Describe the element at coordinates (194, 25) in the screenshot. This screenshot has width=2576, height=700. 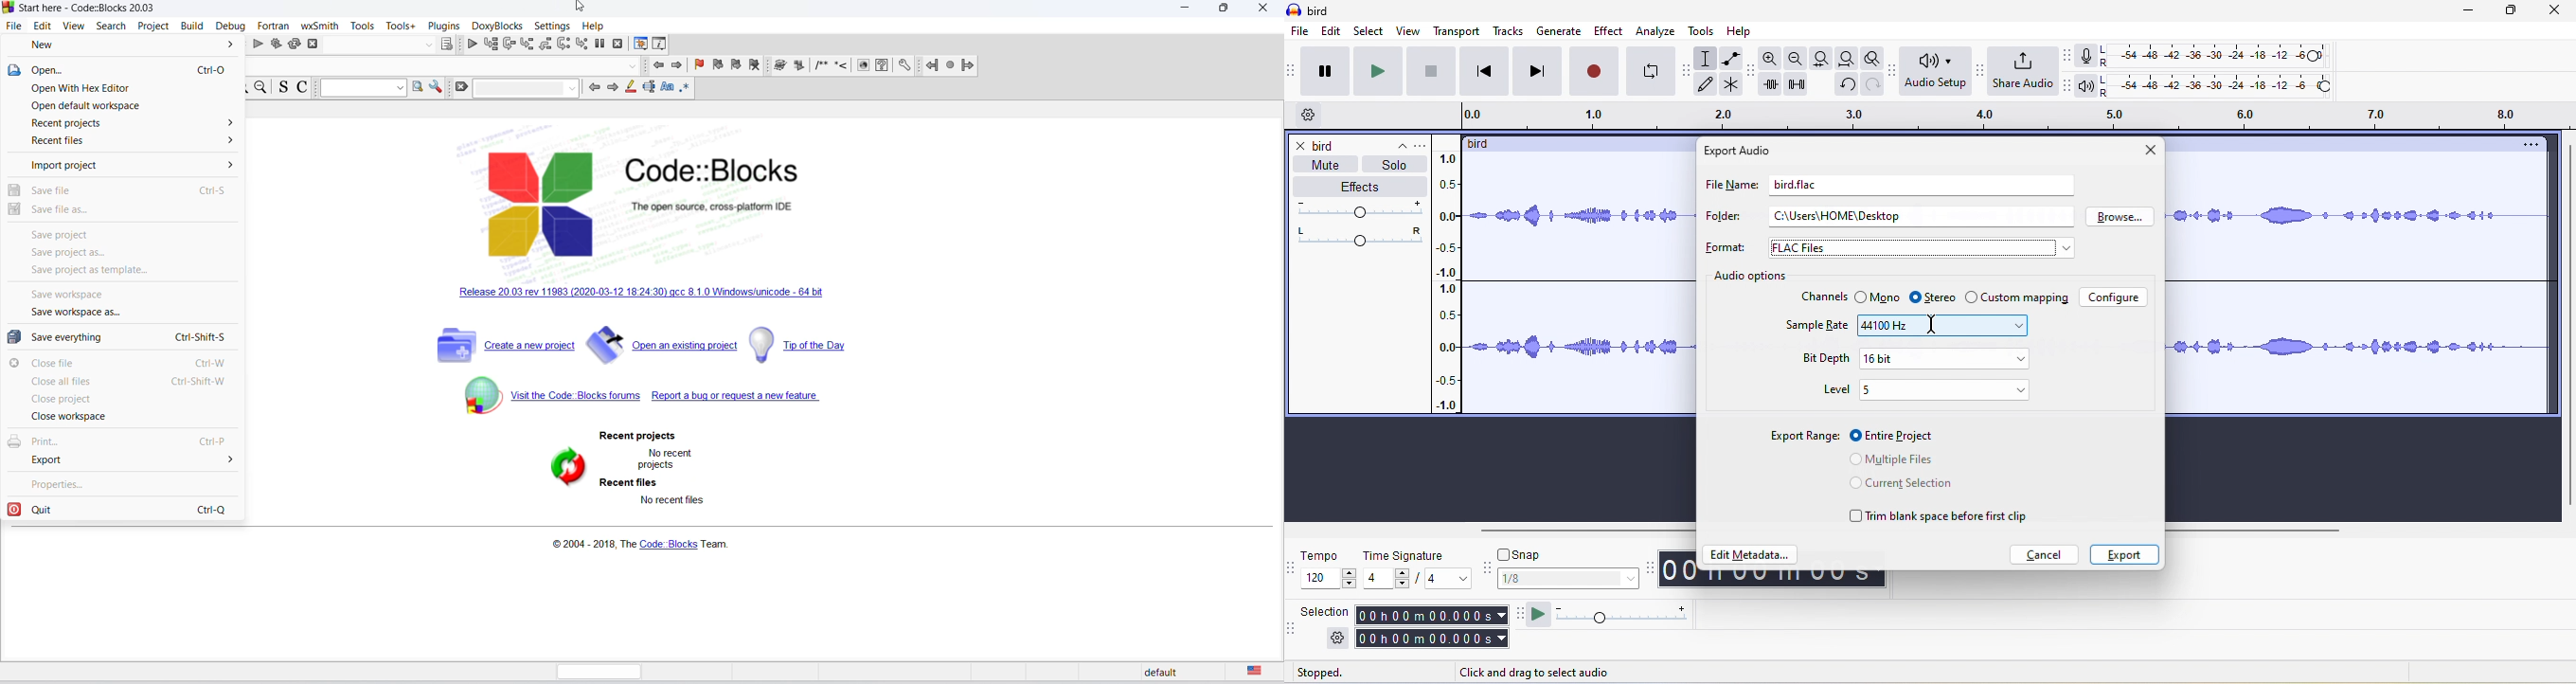
I see `build` at that location.